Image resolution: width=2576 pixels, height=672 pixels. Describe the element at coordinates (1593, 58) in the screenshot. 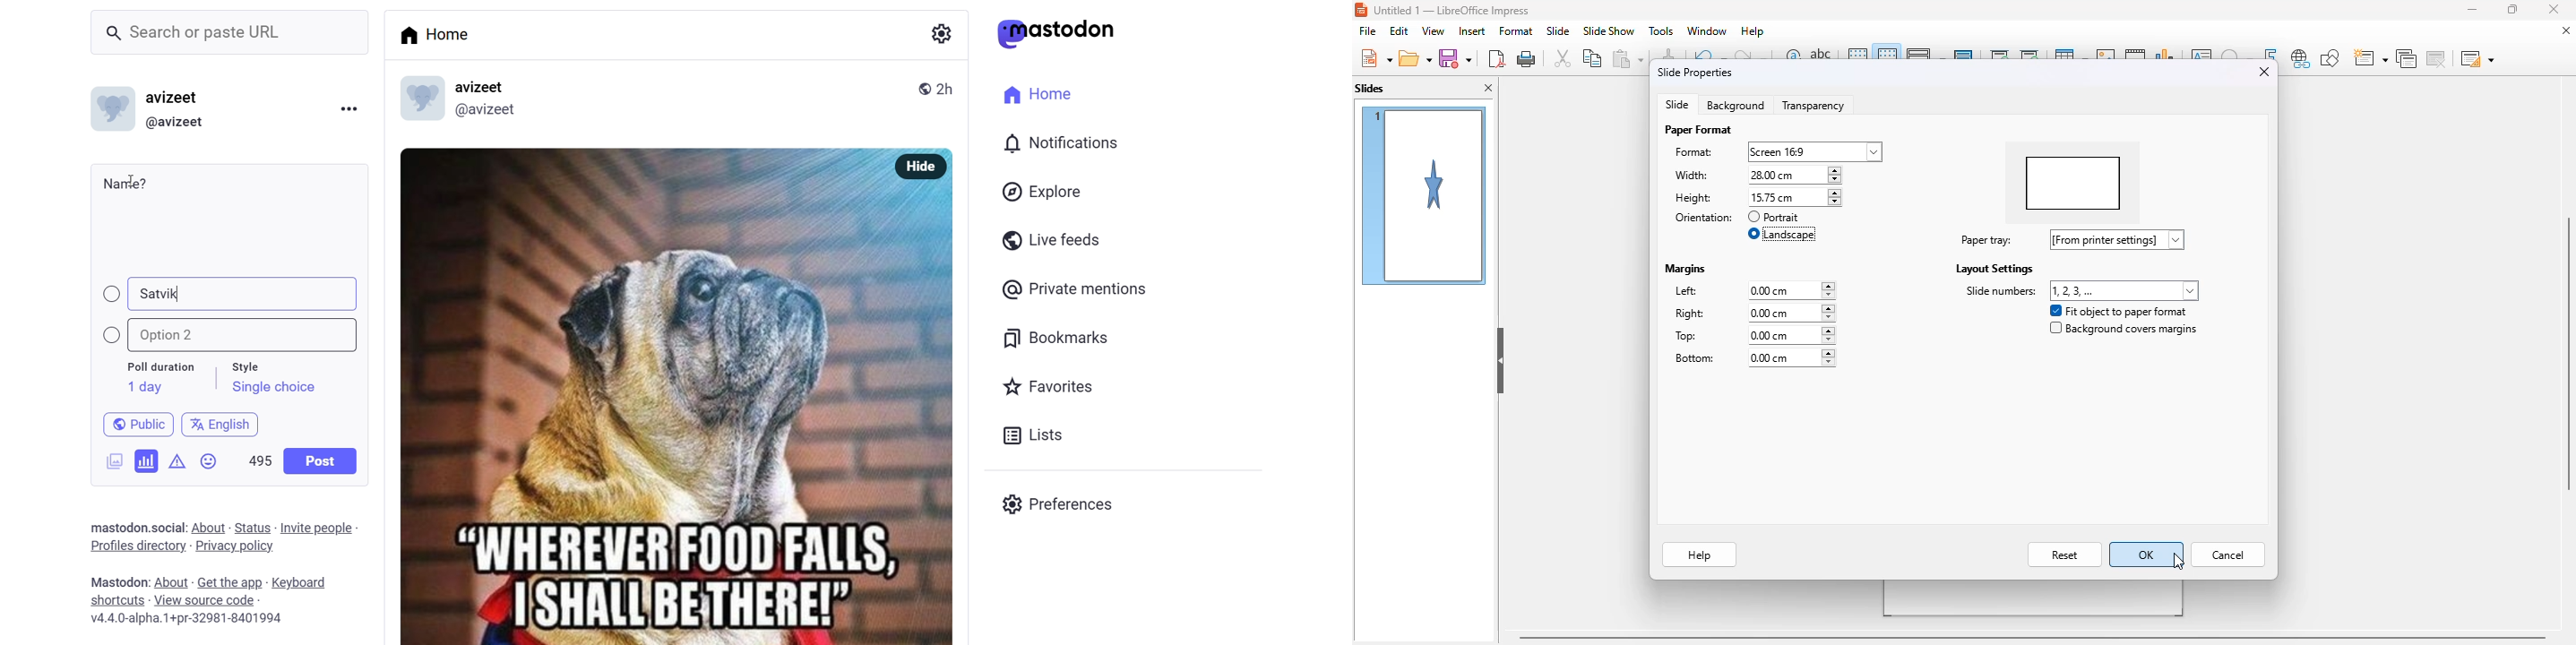

I see `copy` at that location.